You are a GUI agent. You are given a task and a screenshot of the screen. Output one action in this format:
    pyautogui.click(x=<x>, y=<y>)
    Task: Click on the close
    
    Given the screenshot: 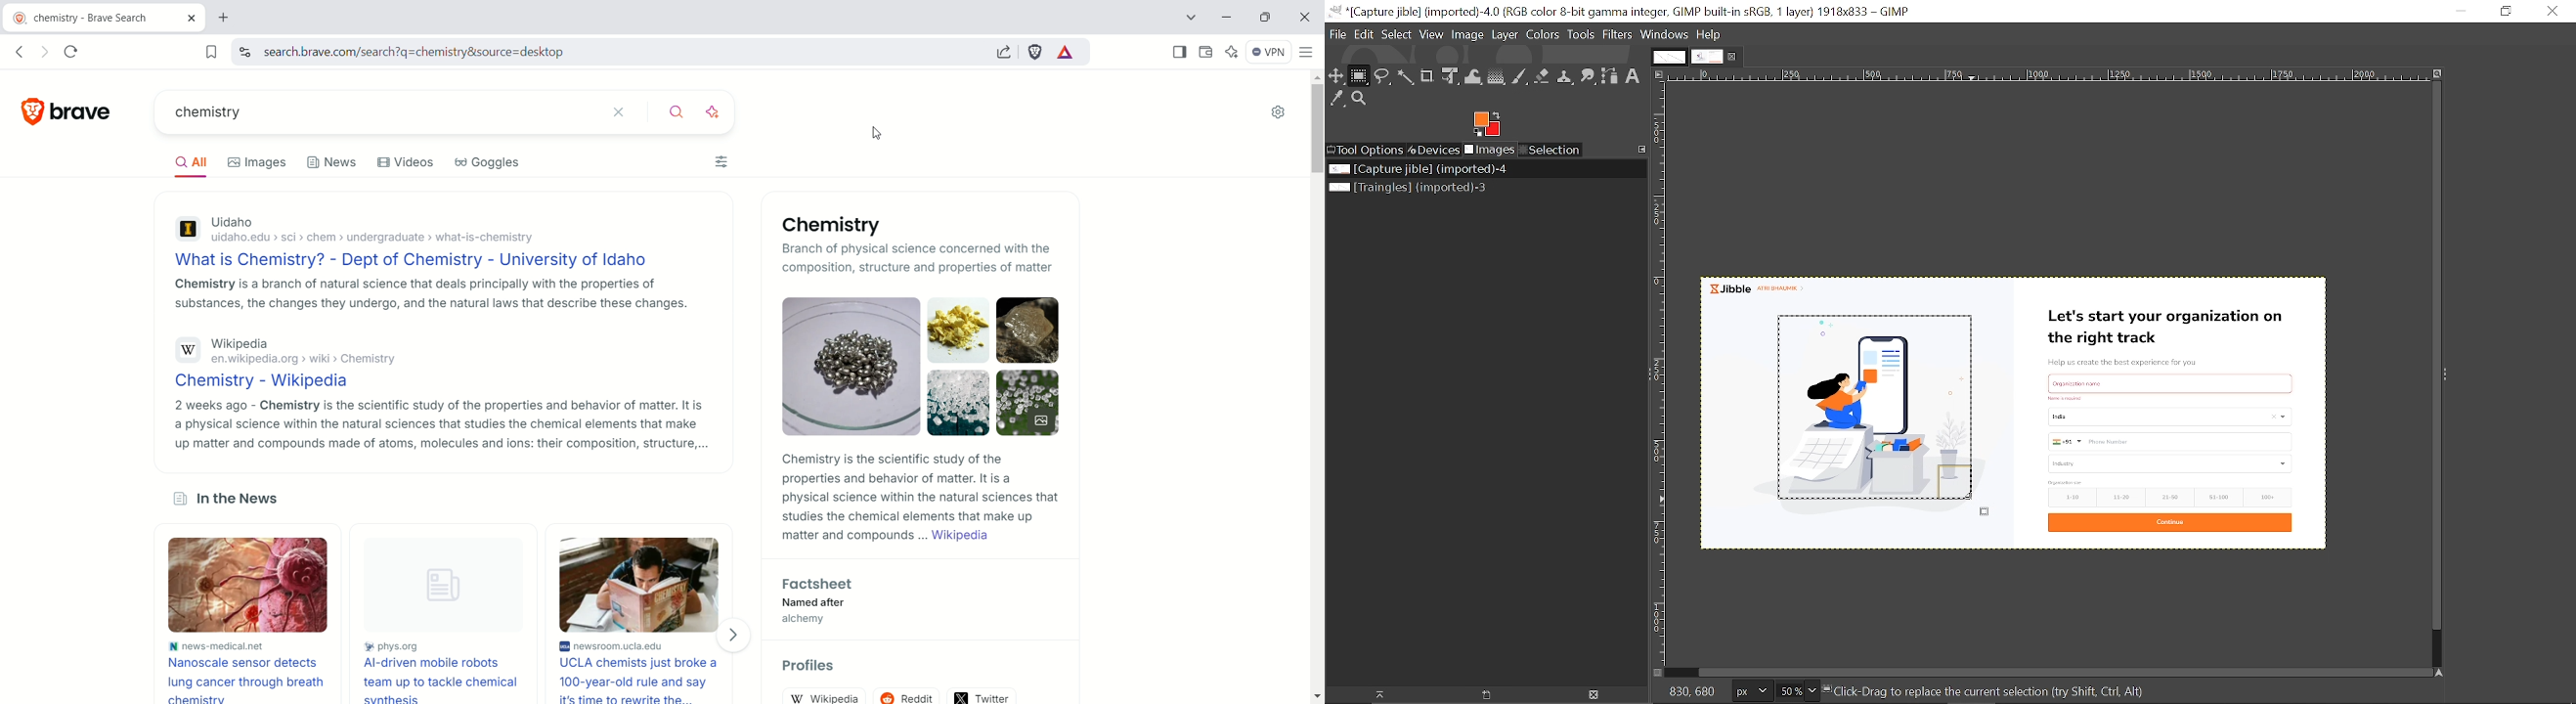 What is the action you would take?
    pyautogui.click(x=1306, y=18)
    